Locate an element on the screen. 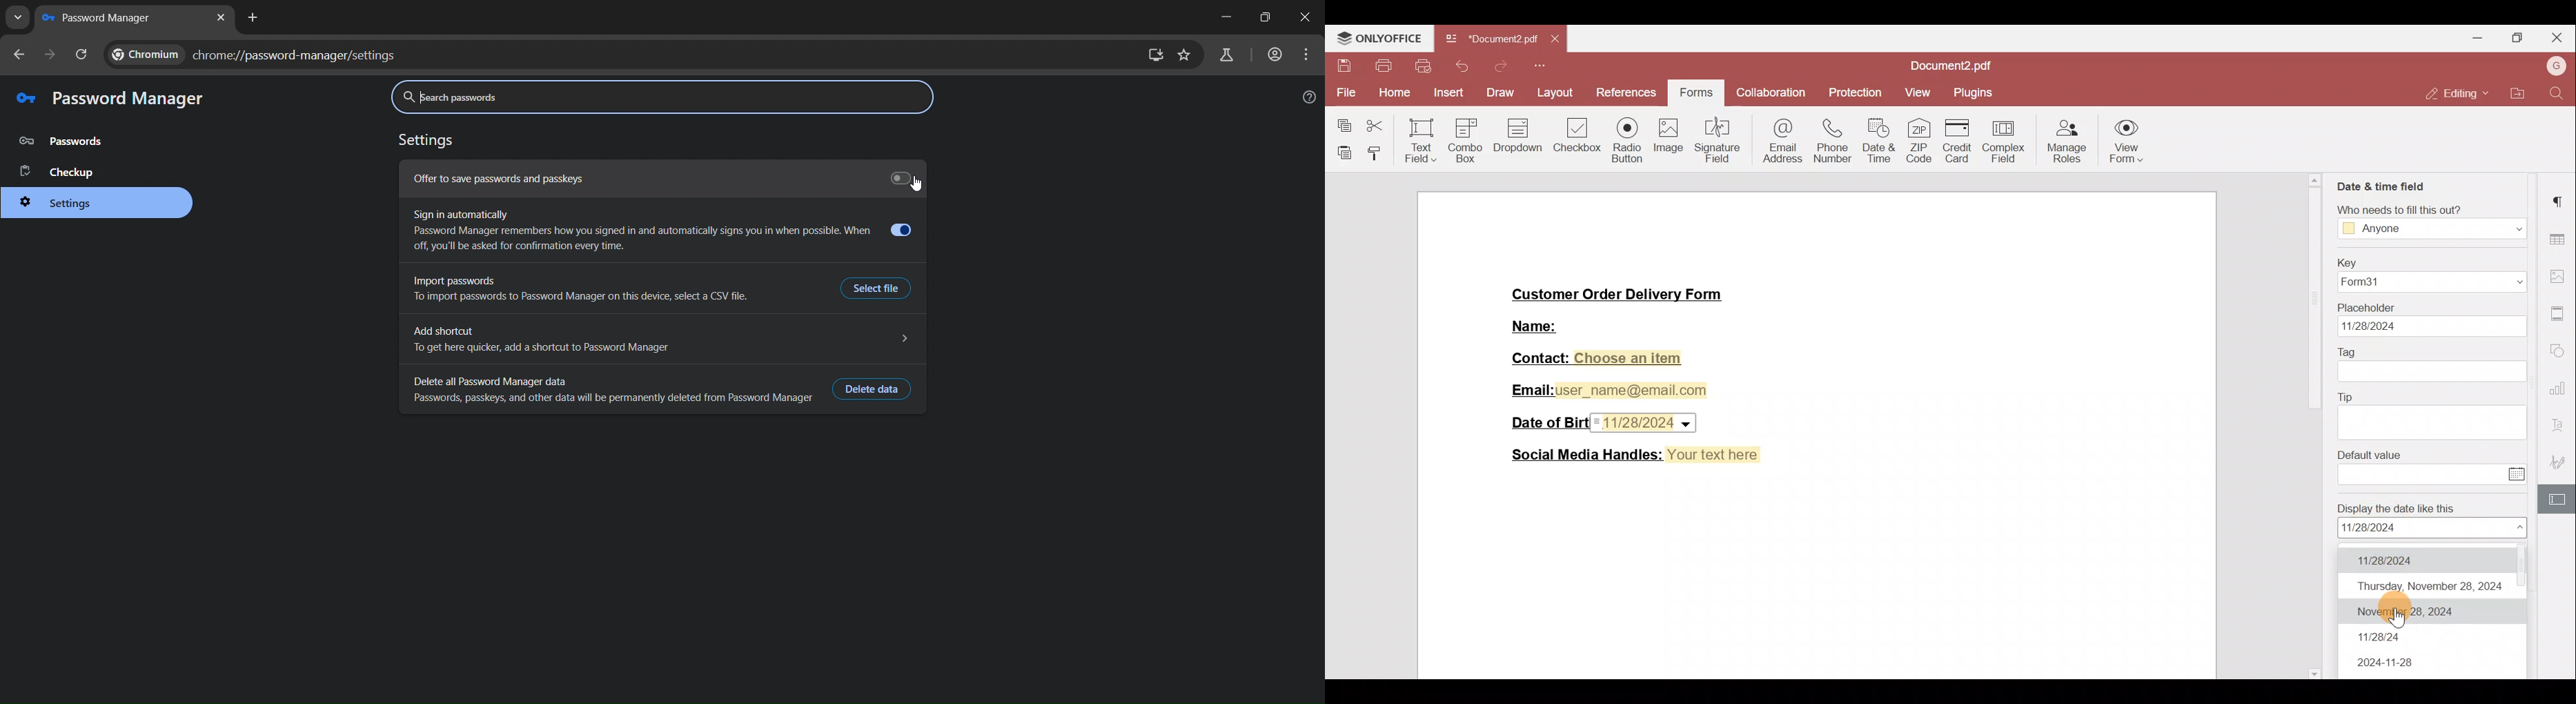  cursor is located at coordinates (2399, 619).